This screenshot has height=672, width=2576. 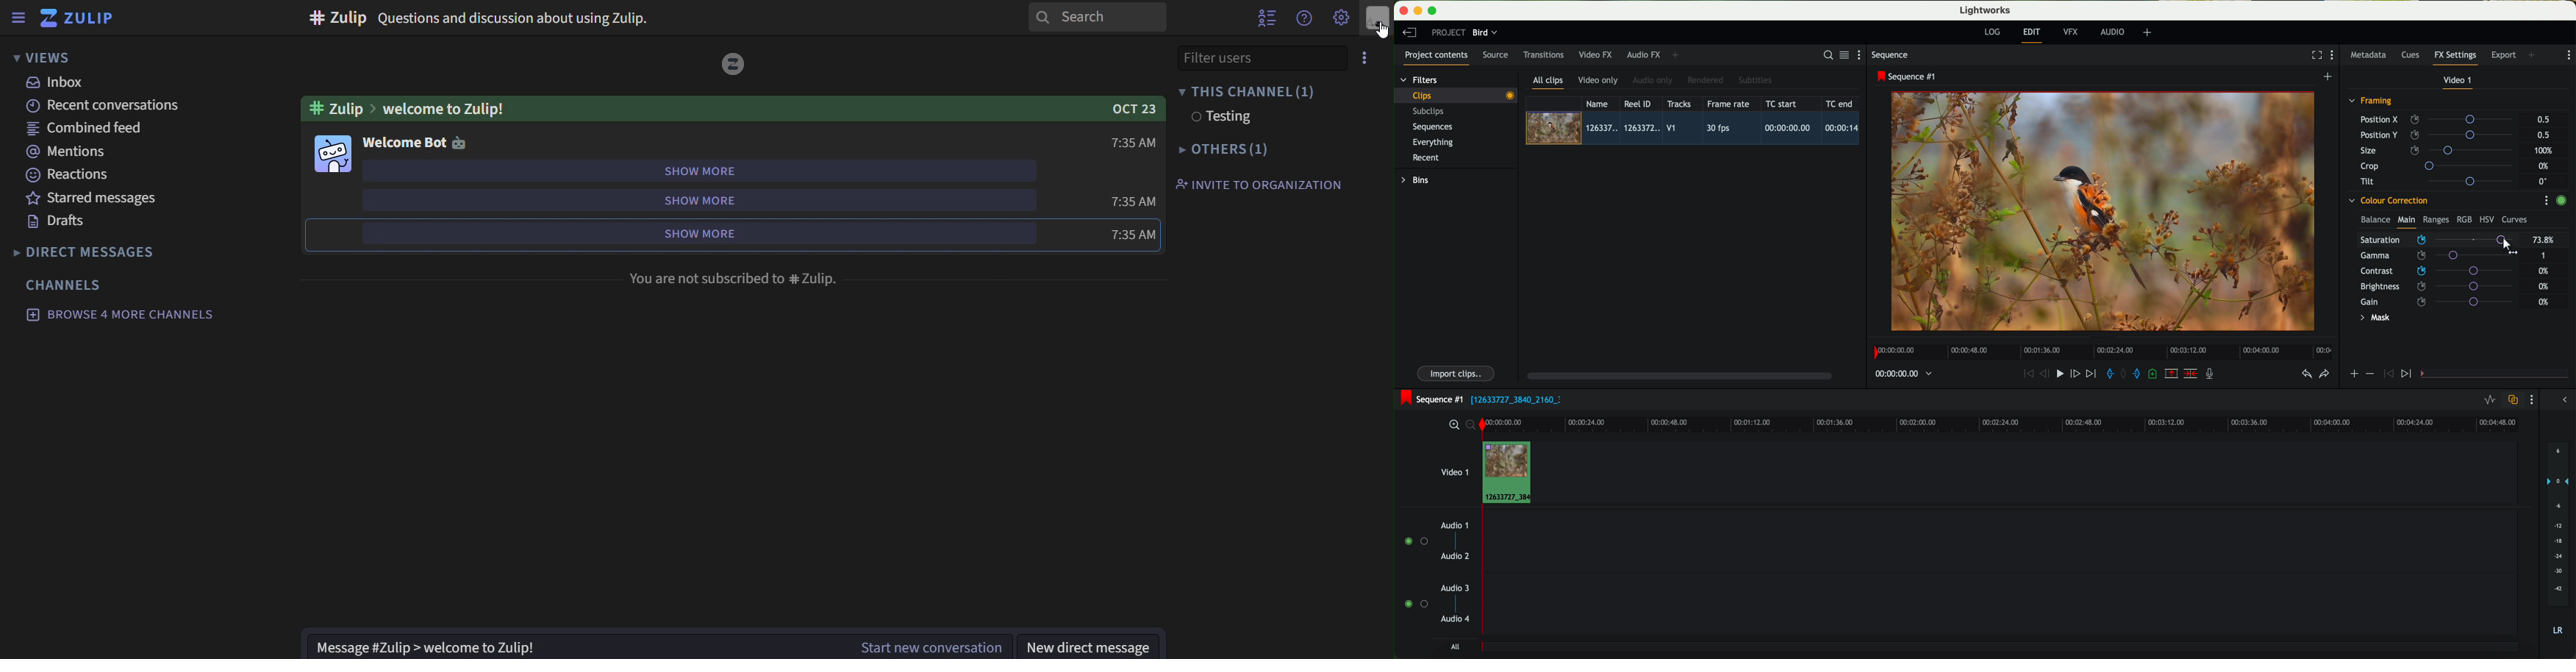 I want to click on add panel, so click(x=1677, y=55).